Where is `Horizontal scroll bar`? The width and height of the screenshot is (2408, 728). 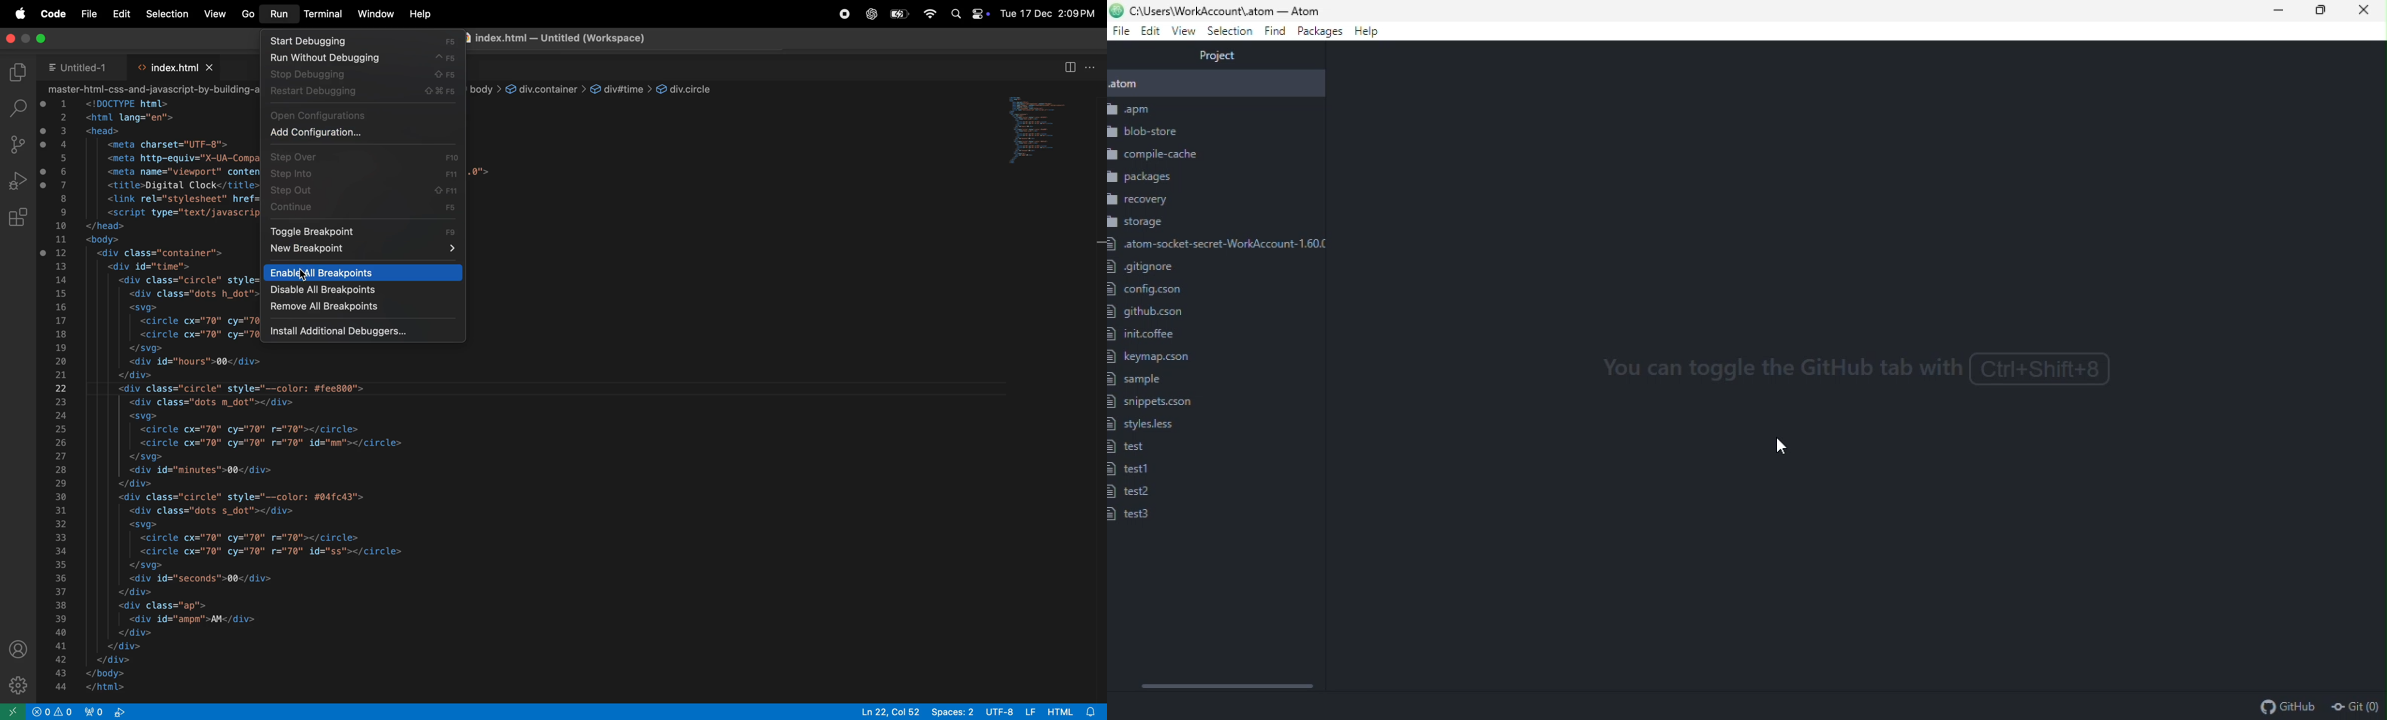 Horizontal scroll bar is located at coordinates (1227, 684).